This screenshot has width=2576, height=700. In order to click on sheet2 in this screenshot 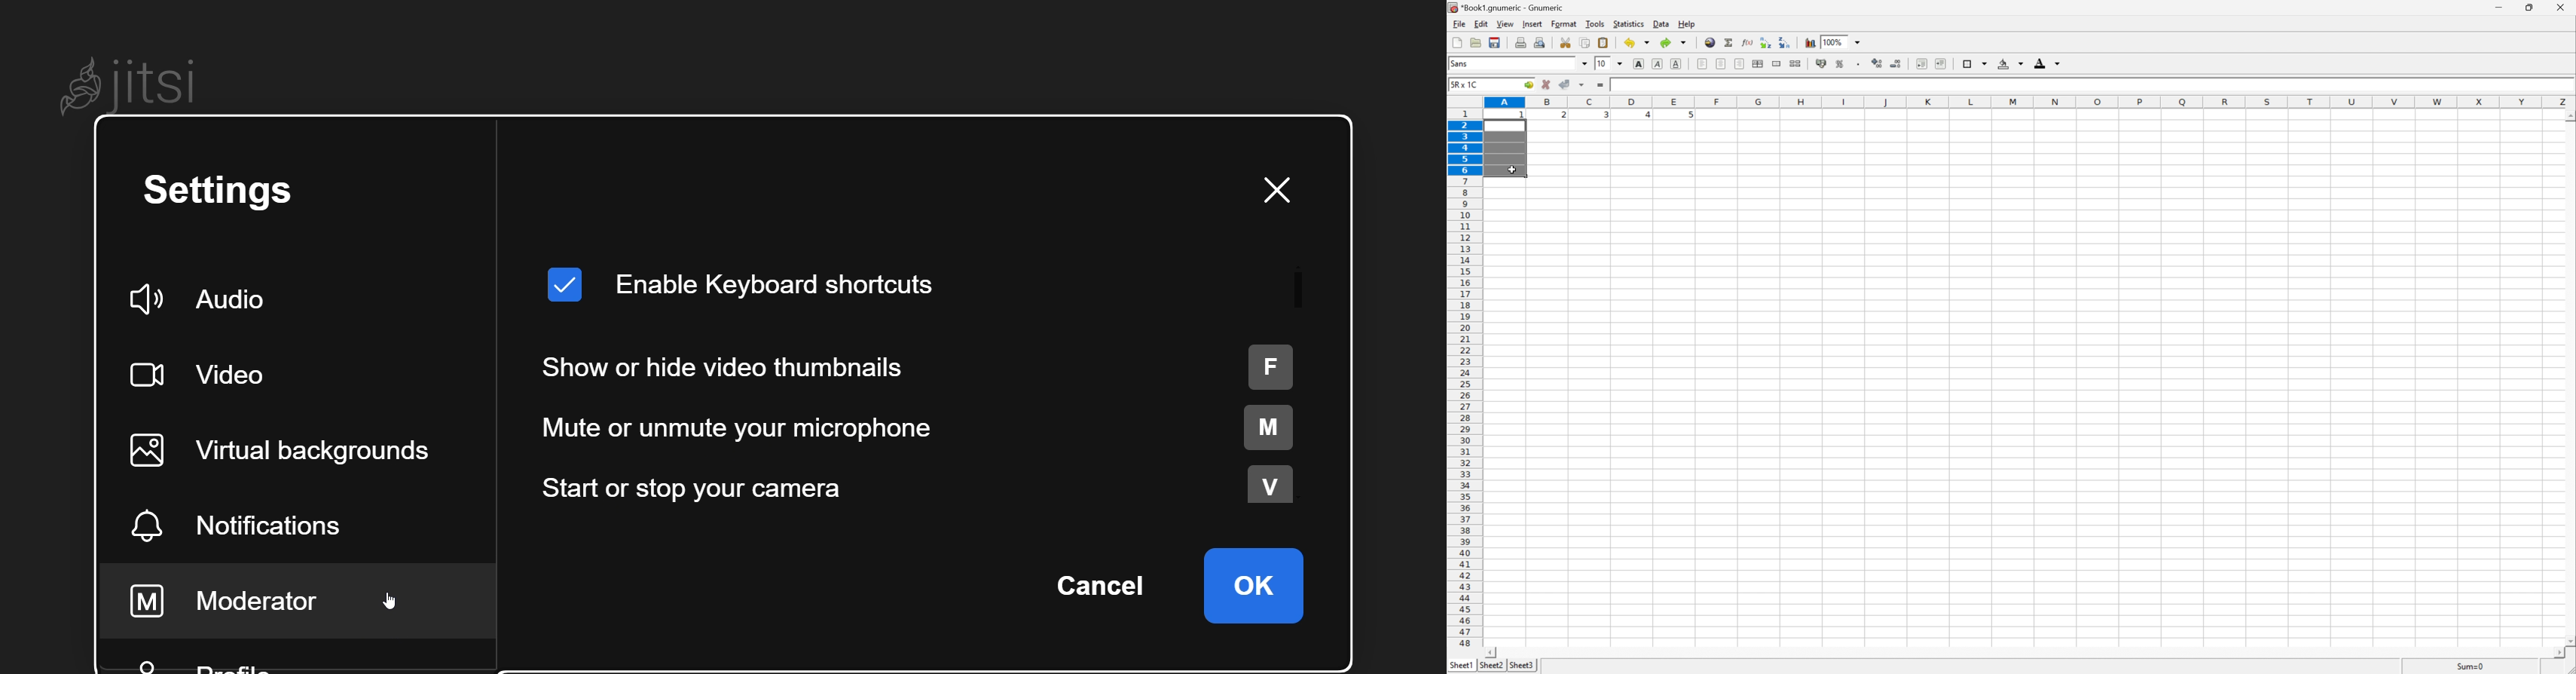, I will do `click(1492, 668)`.